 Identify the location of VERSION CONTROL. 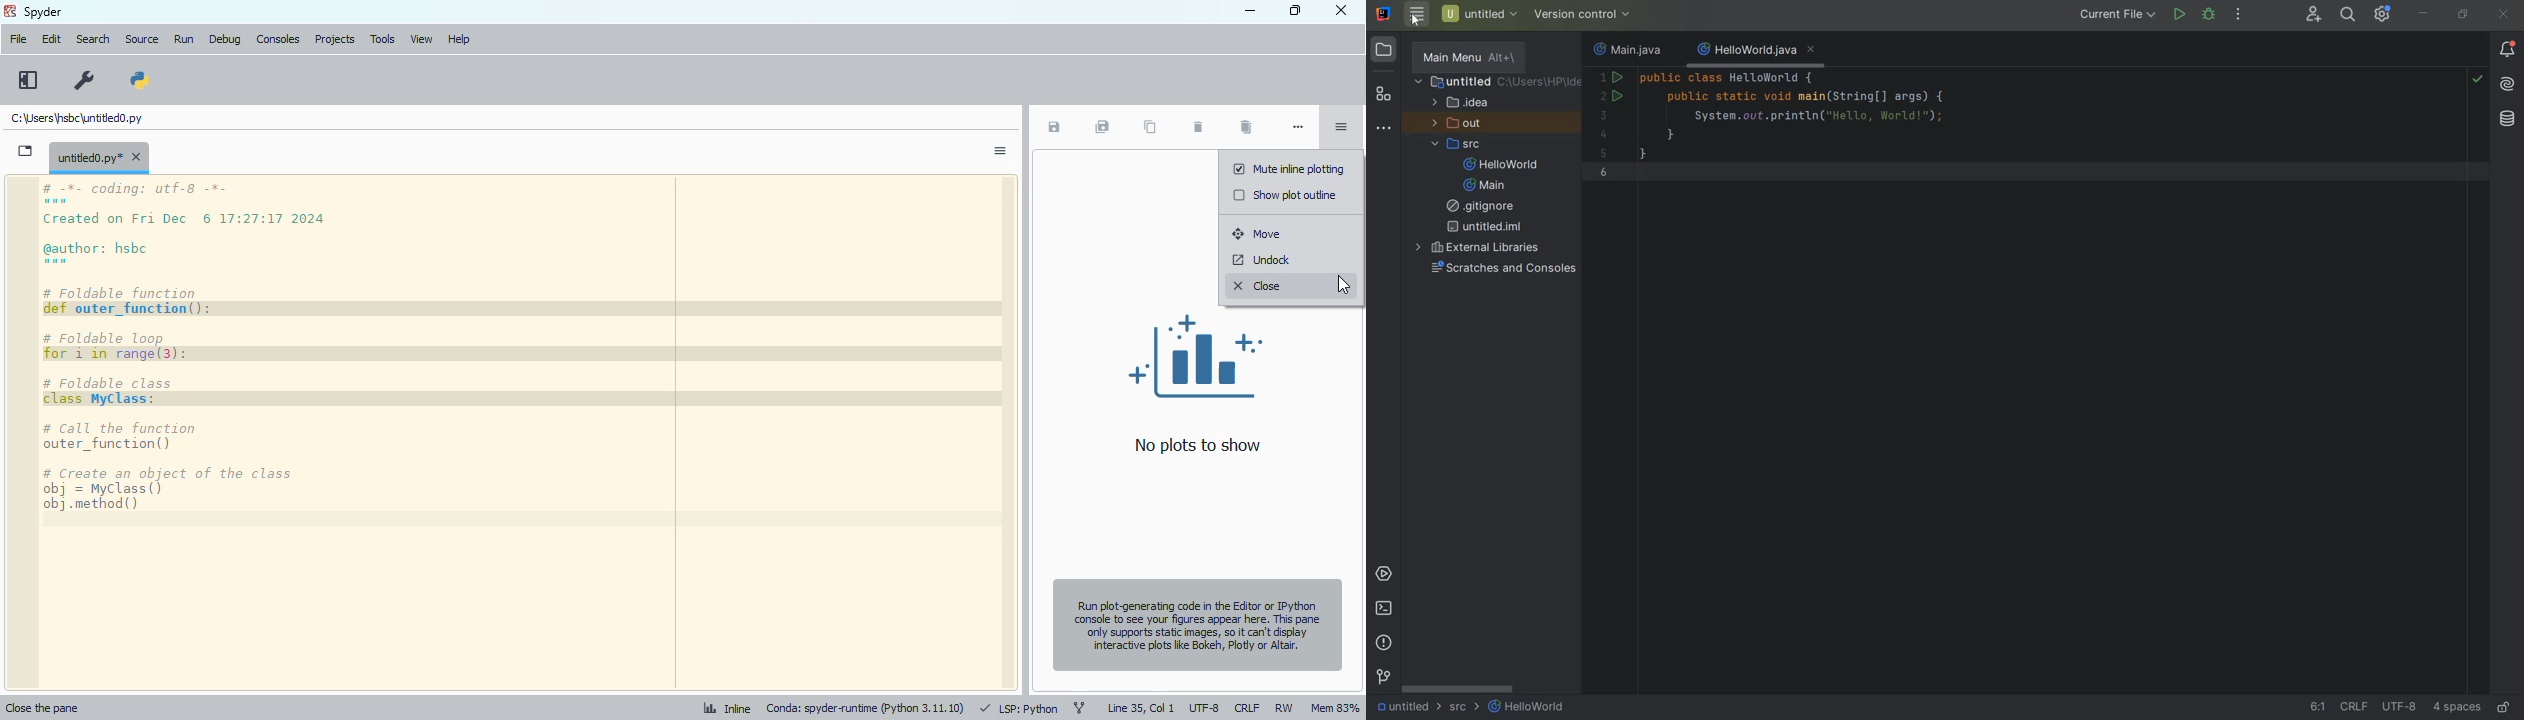
(1383, 677).